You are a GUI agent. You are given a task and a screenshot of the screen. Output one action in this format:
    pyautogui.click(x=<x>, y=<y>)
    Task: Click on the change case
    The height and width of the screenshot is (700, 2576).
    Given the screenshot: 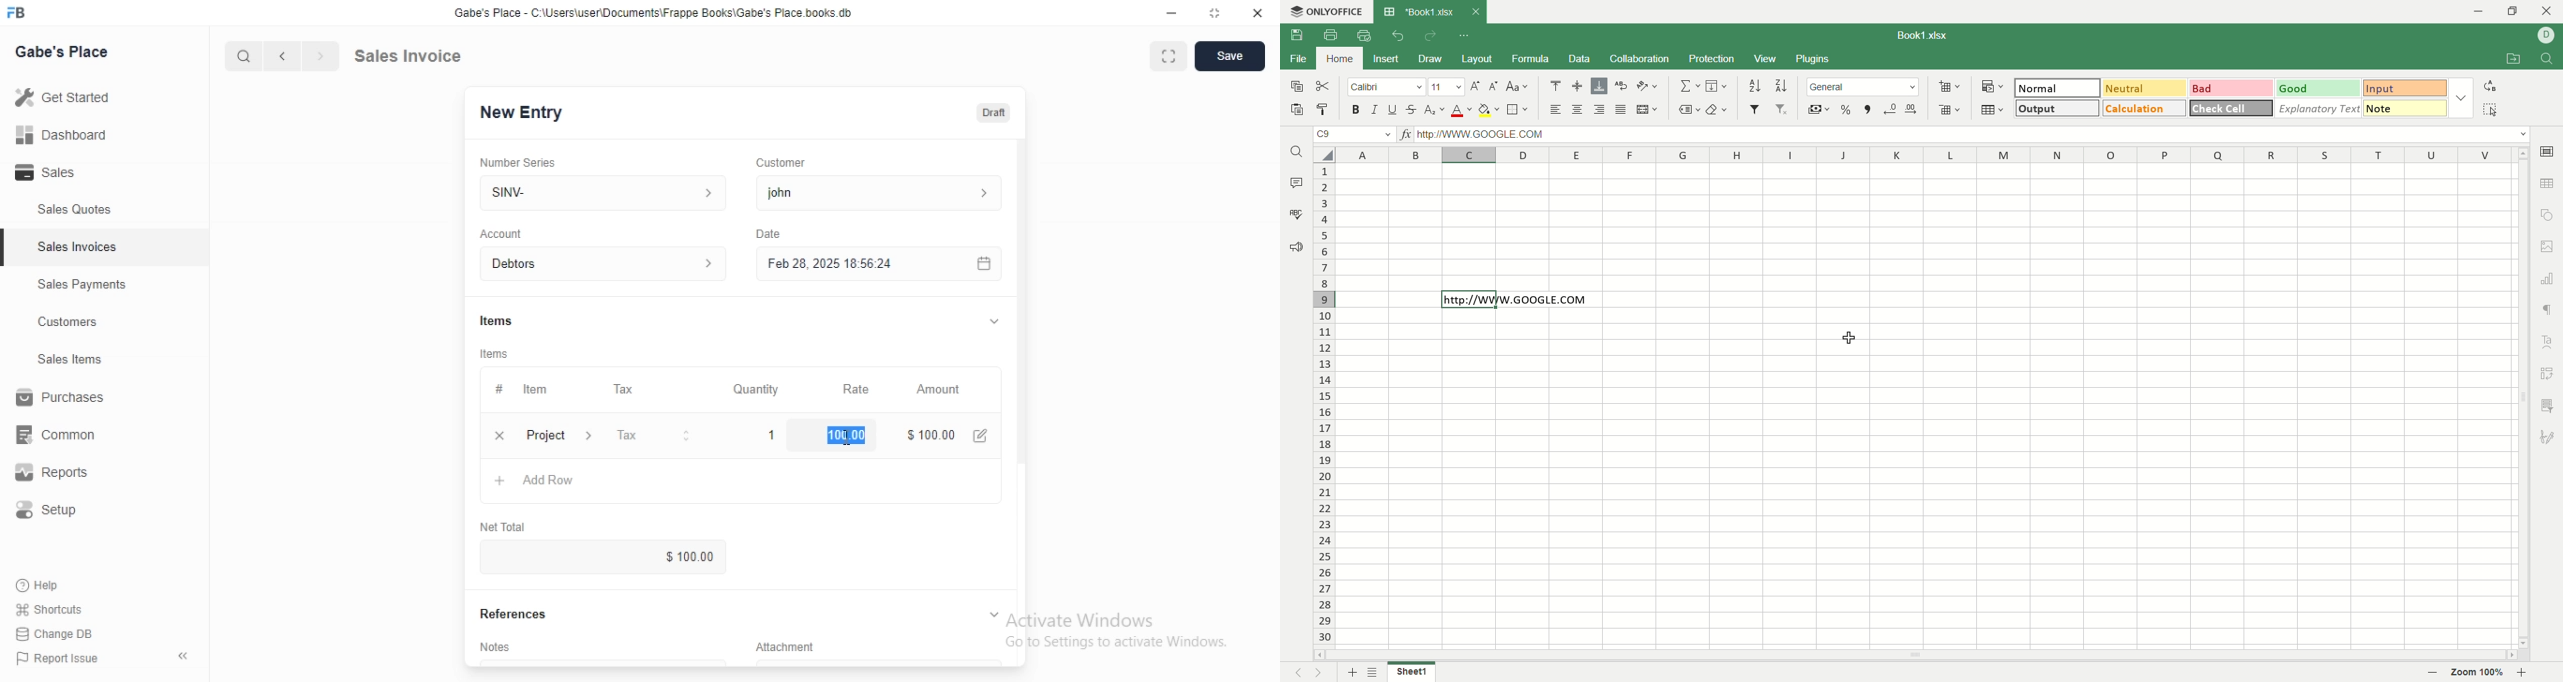 What is the action you would take?
    pyautogui.click(x=1517, y=88)
    